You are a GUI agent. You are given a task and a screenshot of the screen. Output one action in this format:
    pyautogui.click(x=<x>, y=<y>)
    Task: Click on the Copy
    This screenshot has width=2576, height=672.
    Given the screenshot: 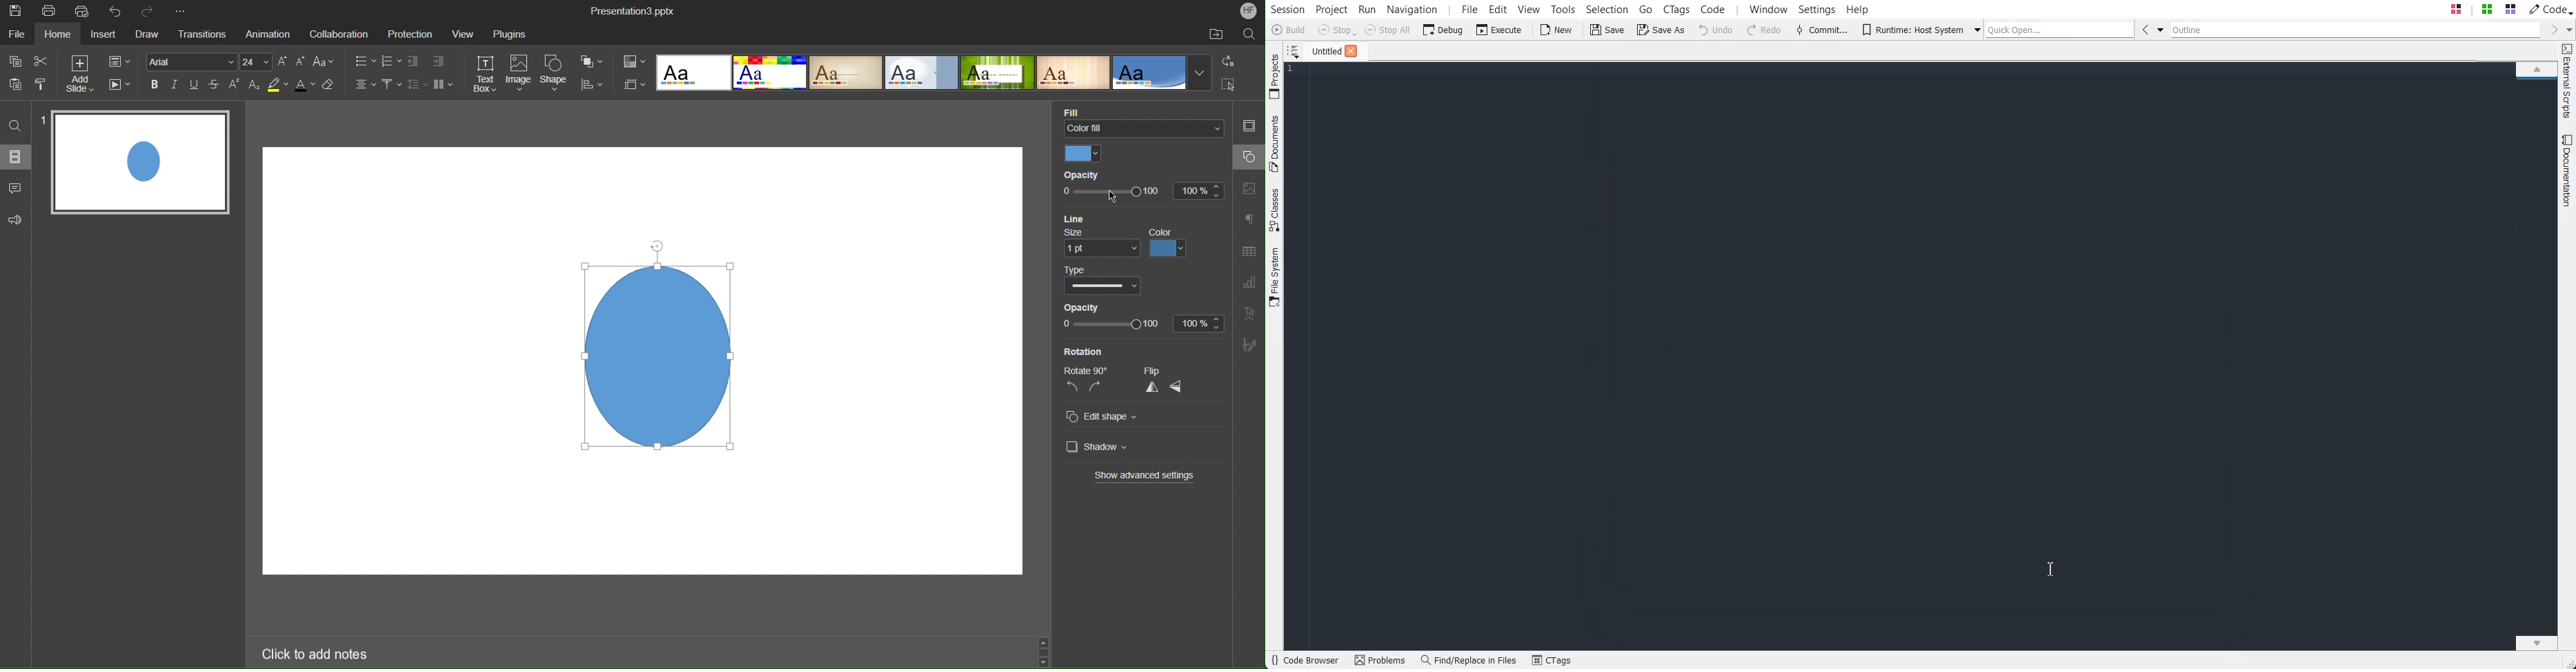 What is the action you would take?
    pyautogui.click(x=16, y=61)
    